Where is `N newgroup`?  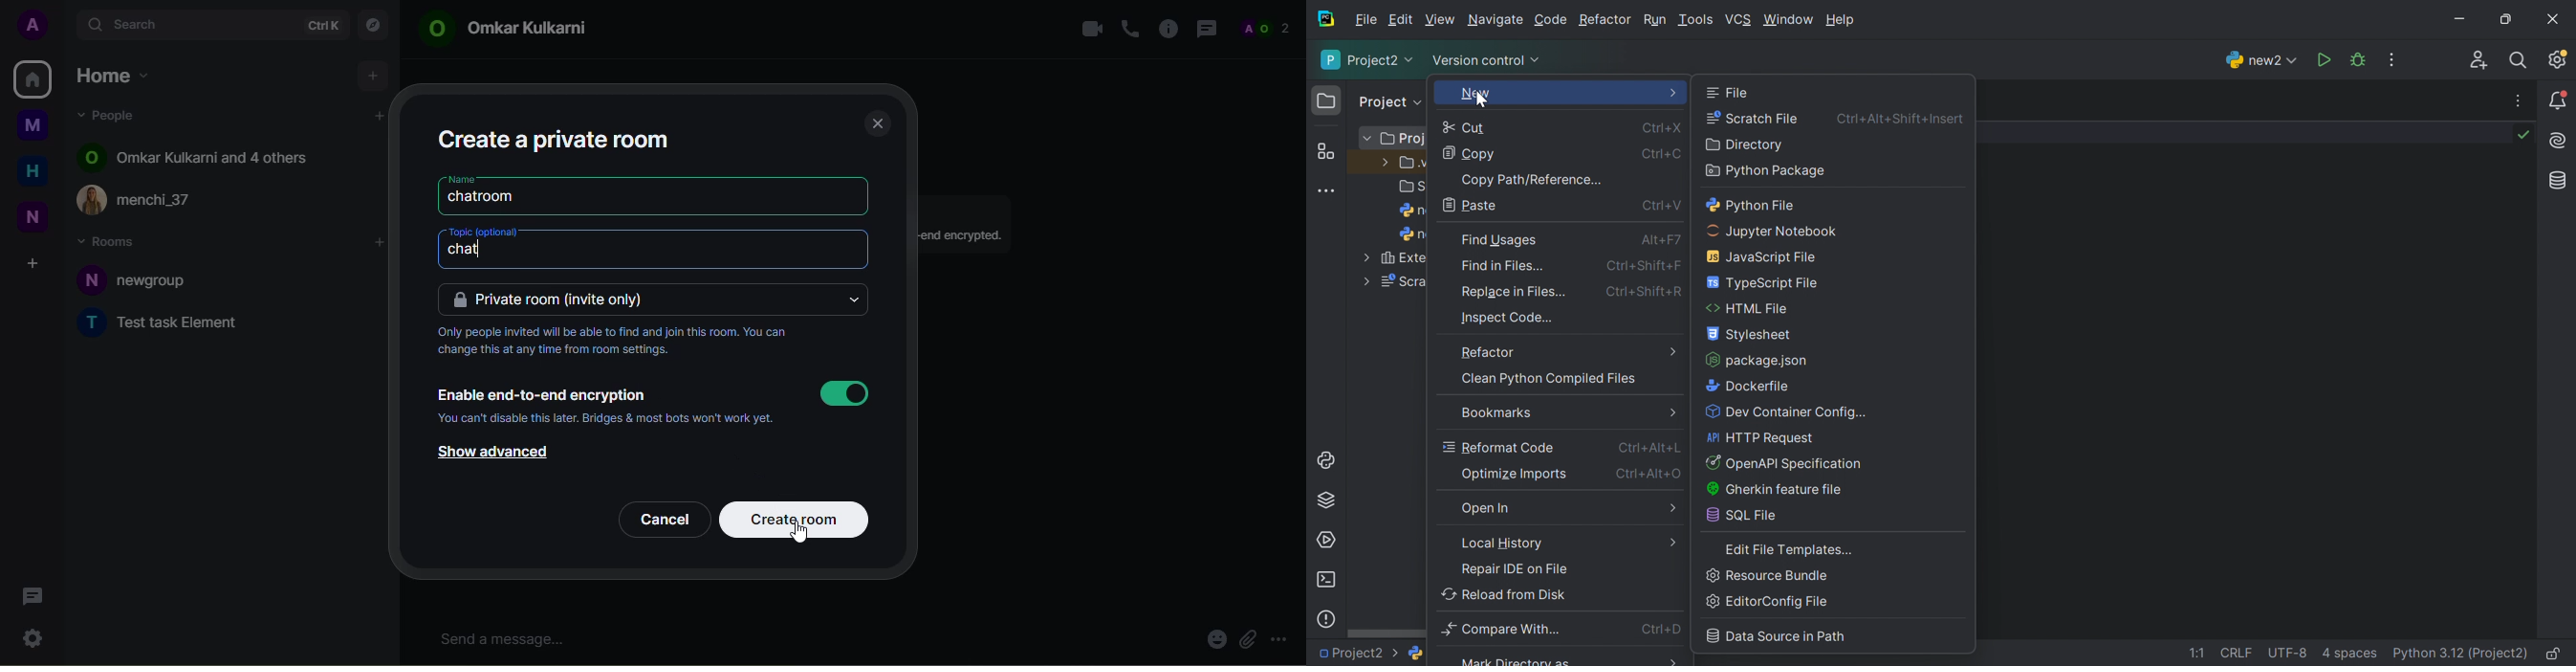 N newgroup is located at coordinates (148, 282).